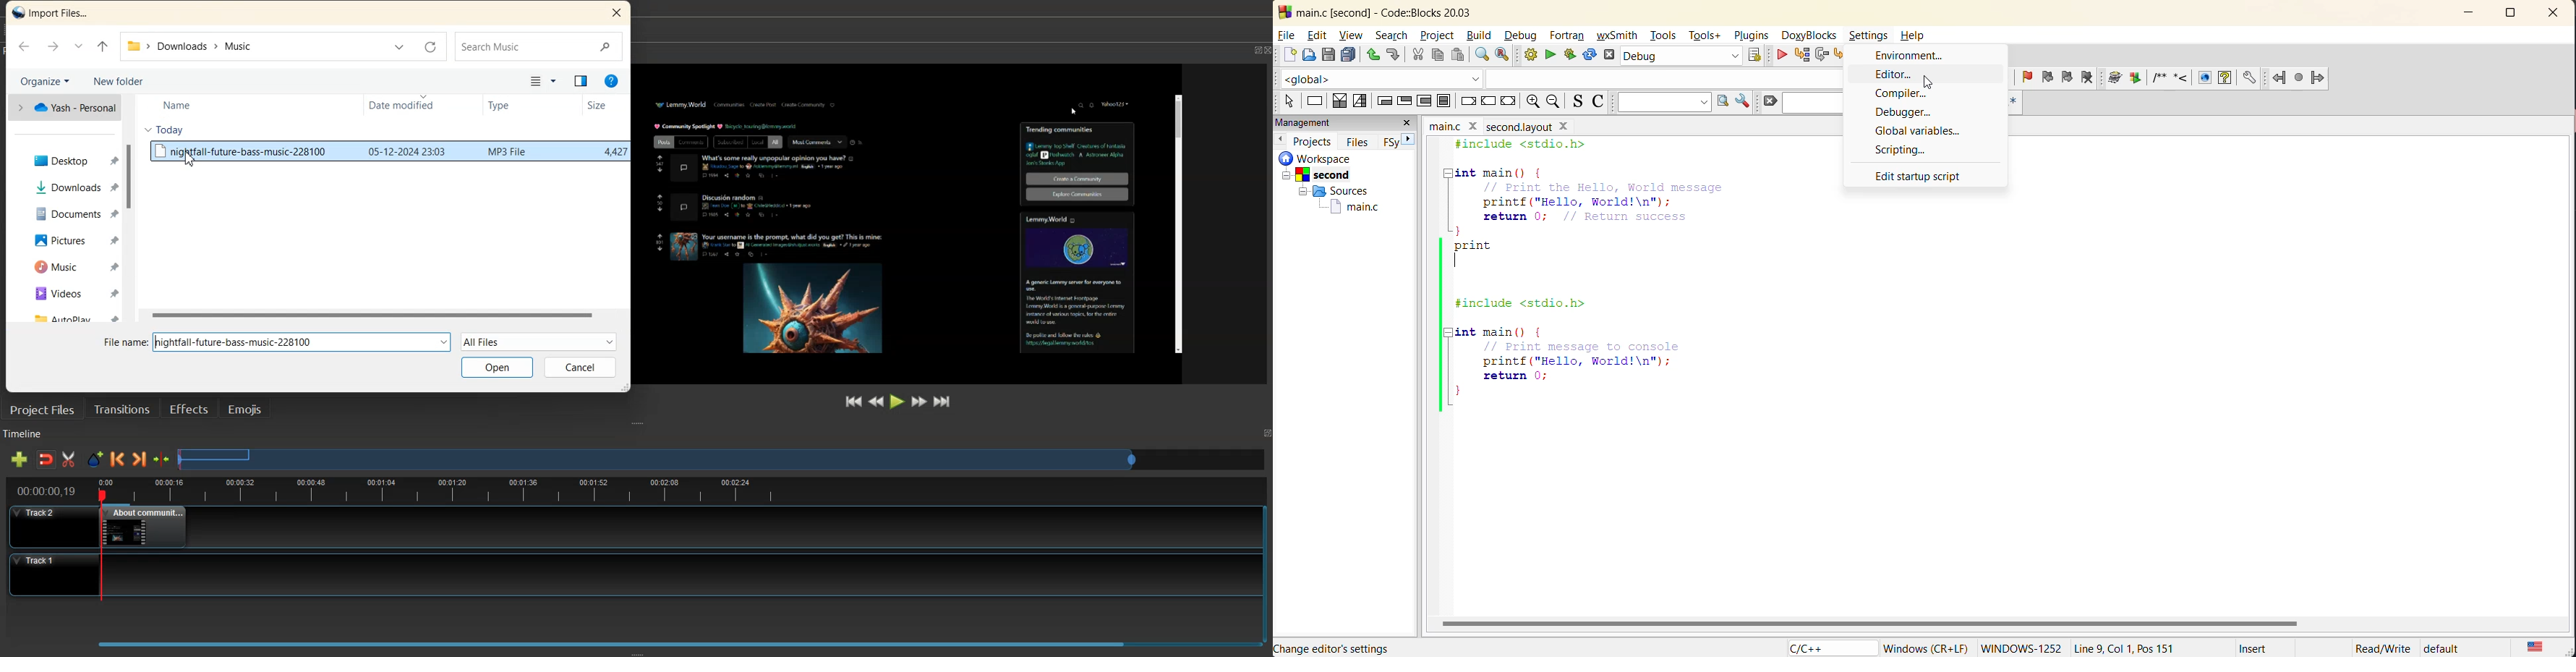  Describe the element at coordinates (1383, 101) in the screenshot. I see `entry condition loop` at that location.